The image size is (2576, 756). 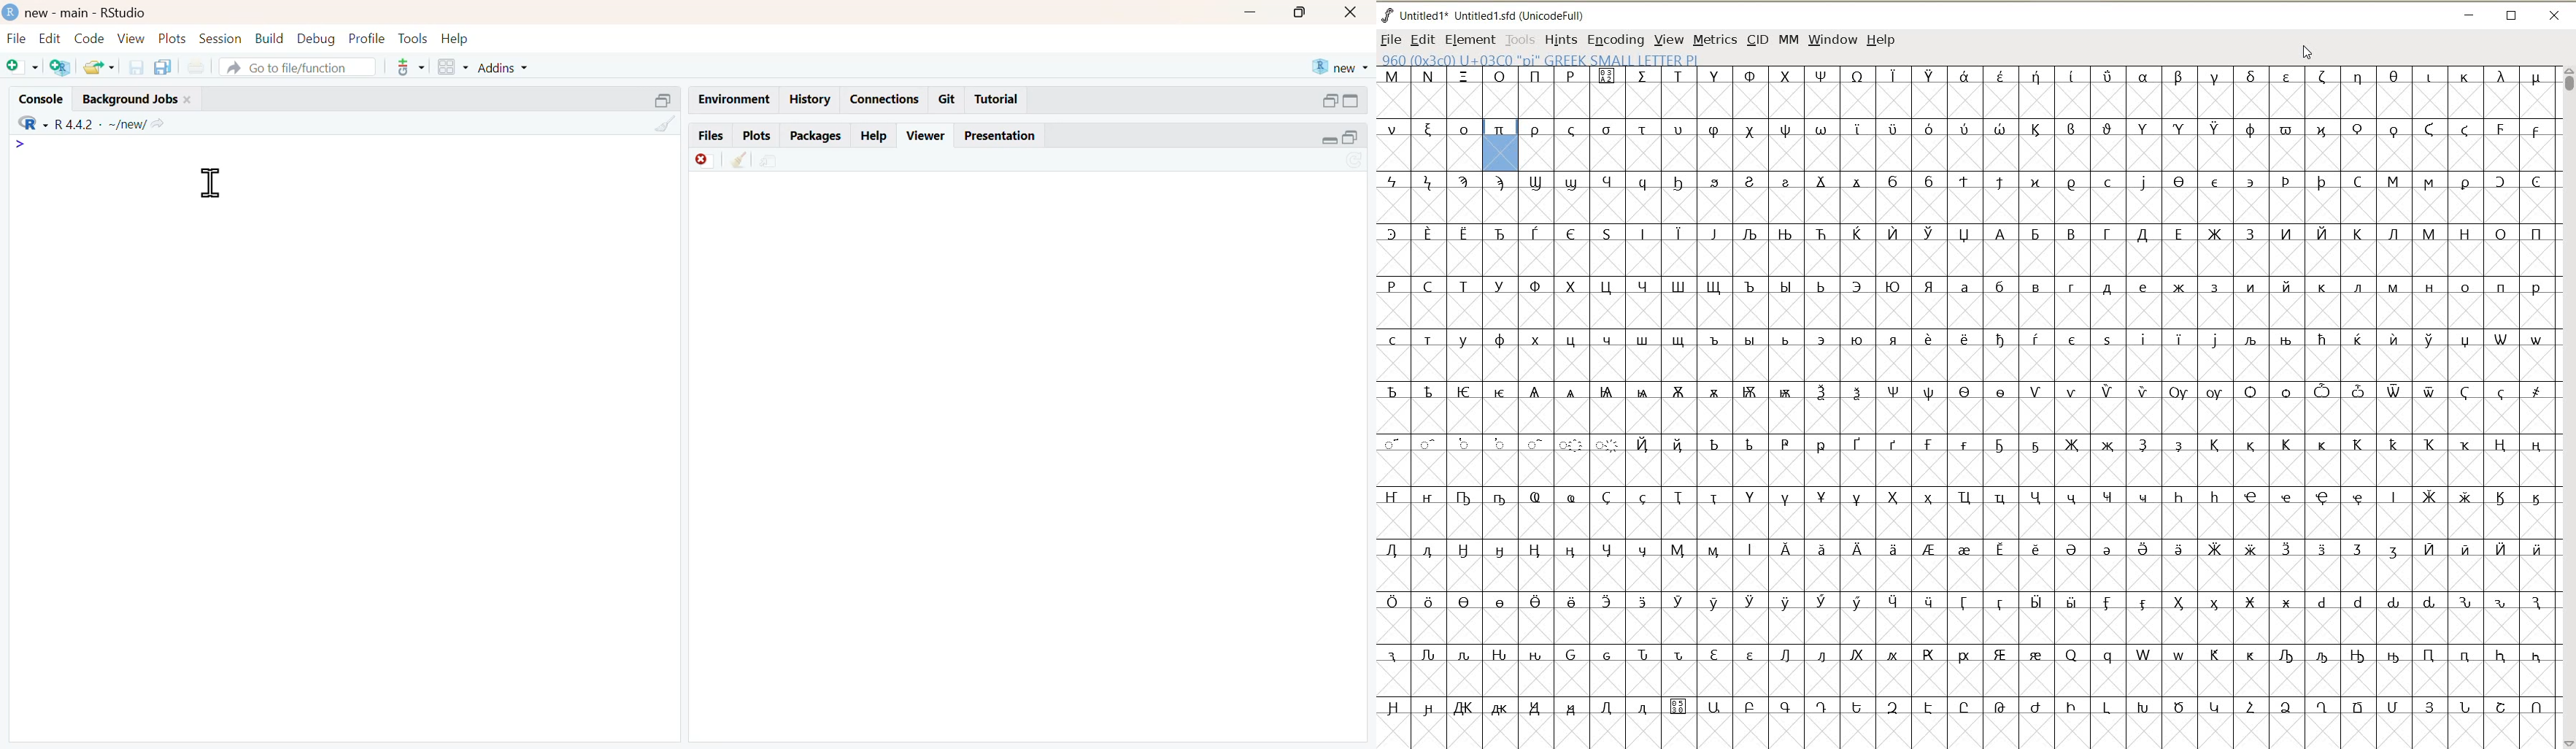 What do you see at coordinates (174, 38) in the screenshot?
I see `plots` at bounding box center [174, 38].